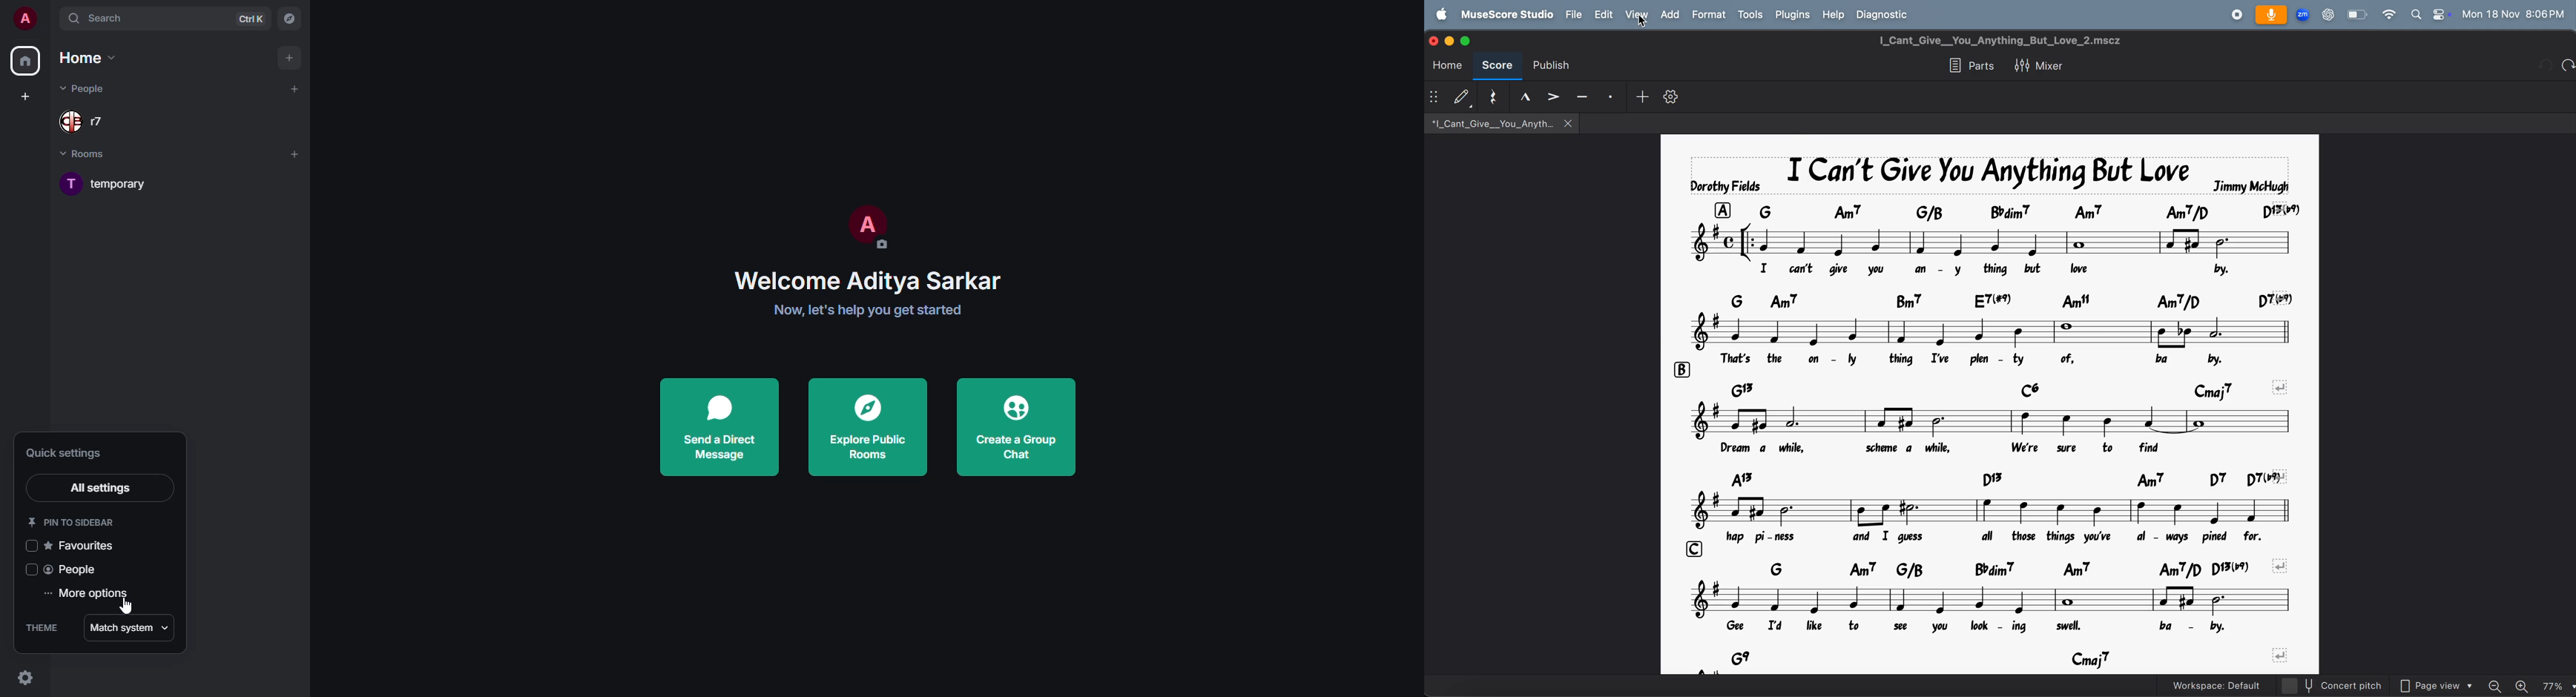  What do you see at coordinates (287, 19) in the screenshot?
I see `navigator` at bounding box center [287, 19].